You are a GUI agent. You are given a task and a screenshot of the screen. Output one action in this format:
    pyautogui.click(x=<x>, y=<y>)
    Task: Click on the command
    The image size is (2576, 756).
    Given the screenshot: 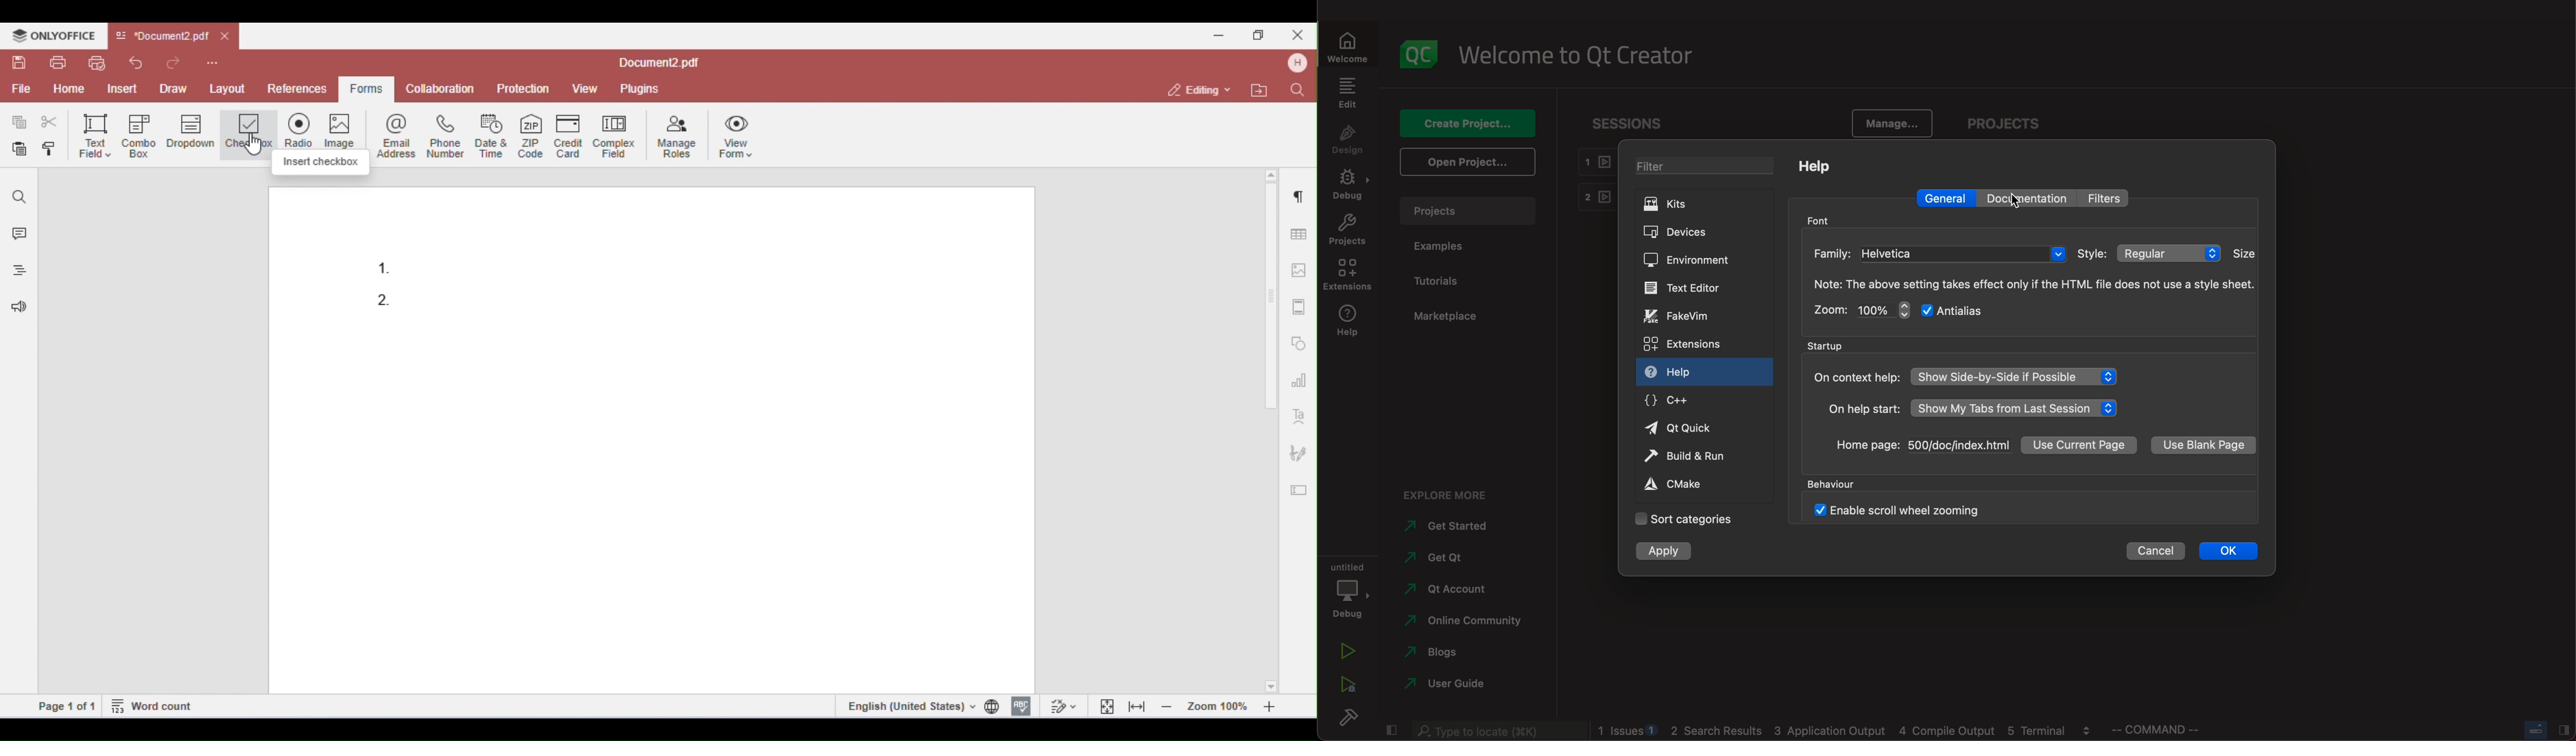 What is the action you would take?
    pyautogui.click(x=2171, y=730)
    